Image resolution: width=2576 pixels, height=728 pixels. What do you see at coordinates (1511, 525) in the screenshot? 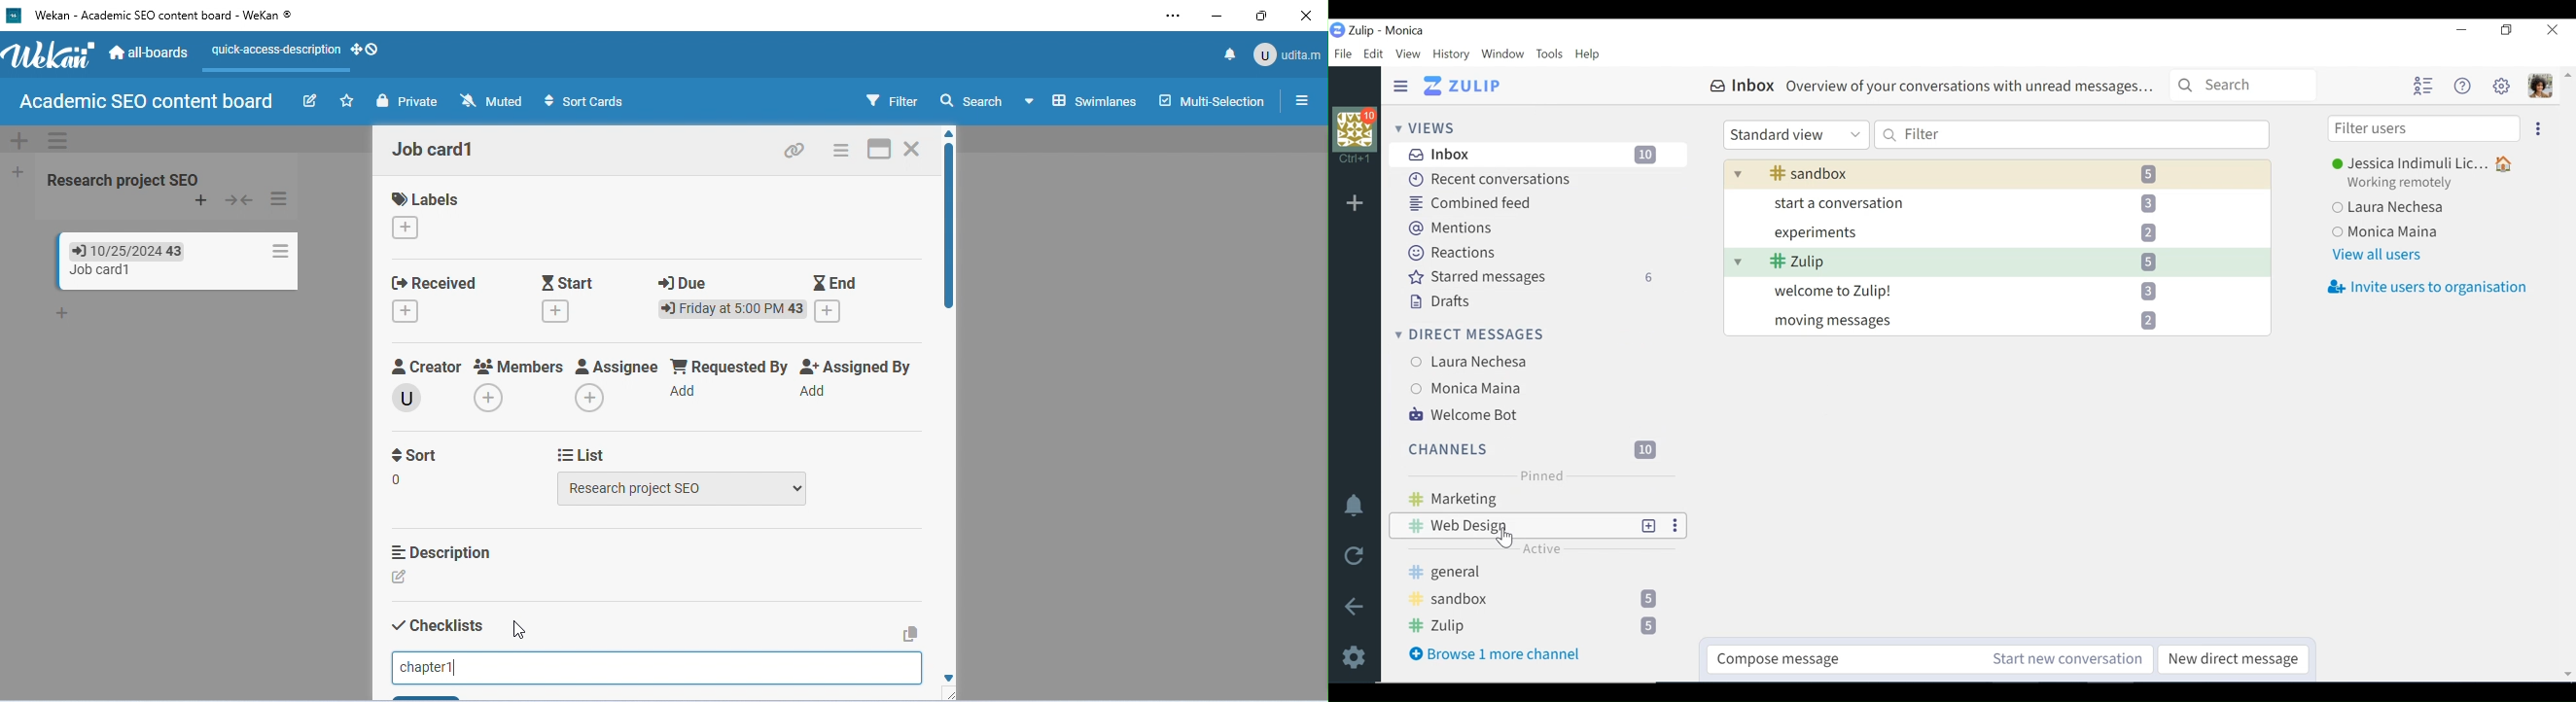
I see `web design Channel` at bounding box center [1511, 525].